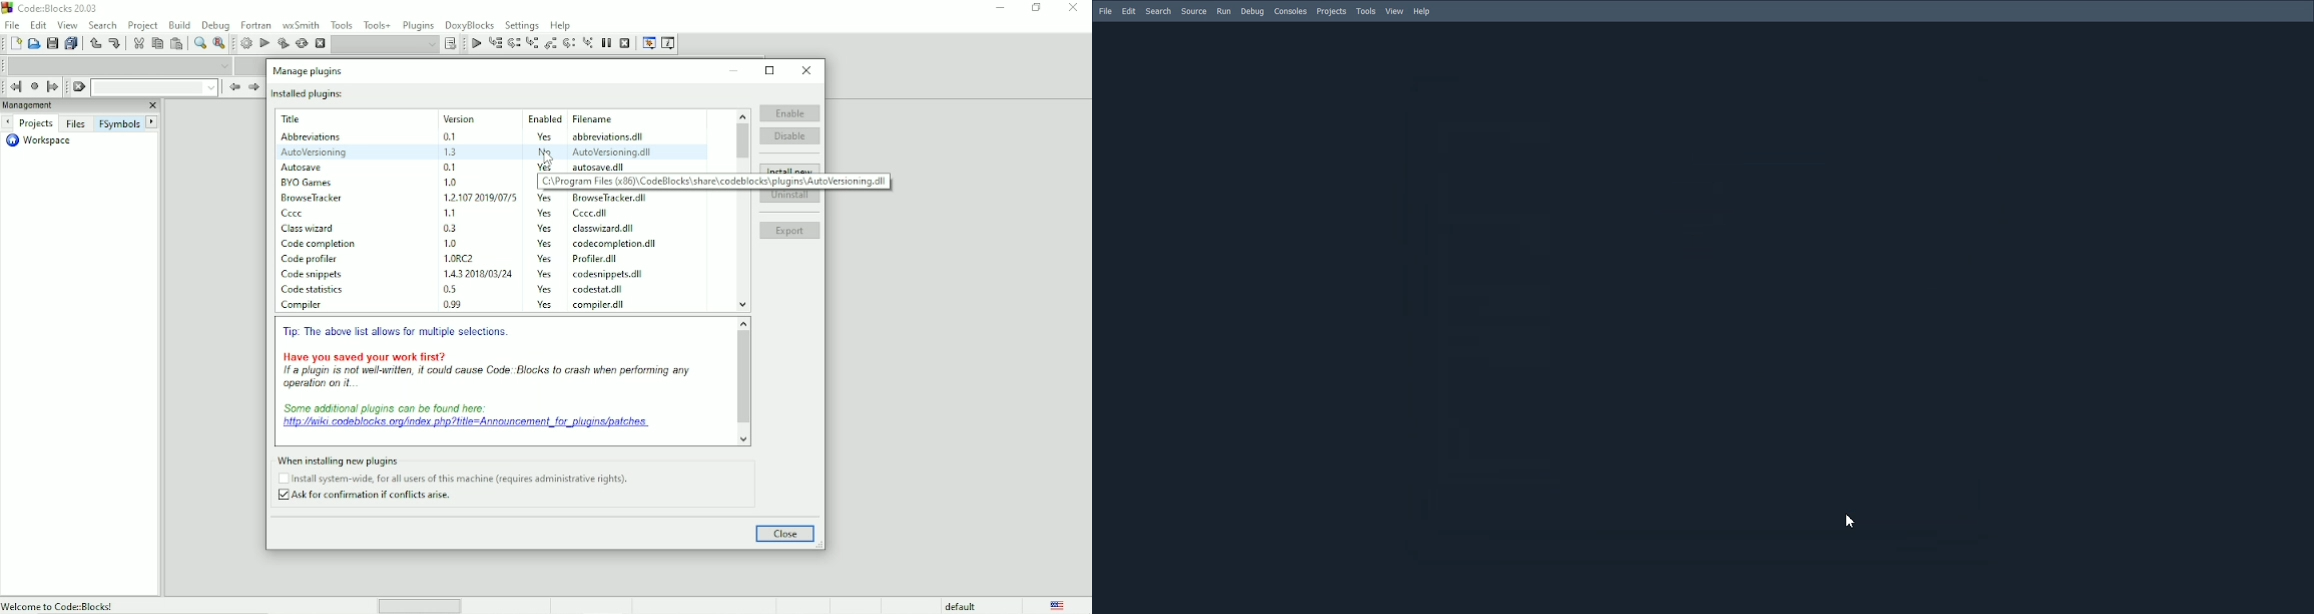 This screenshot has width=2324, height=616. What do you see at coordinates (36, 123) in the screenshot?
I see `Projects` at bounding box center [36, 123].